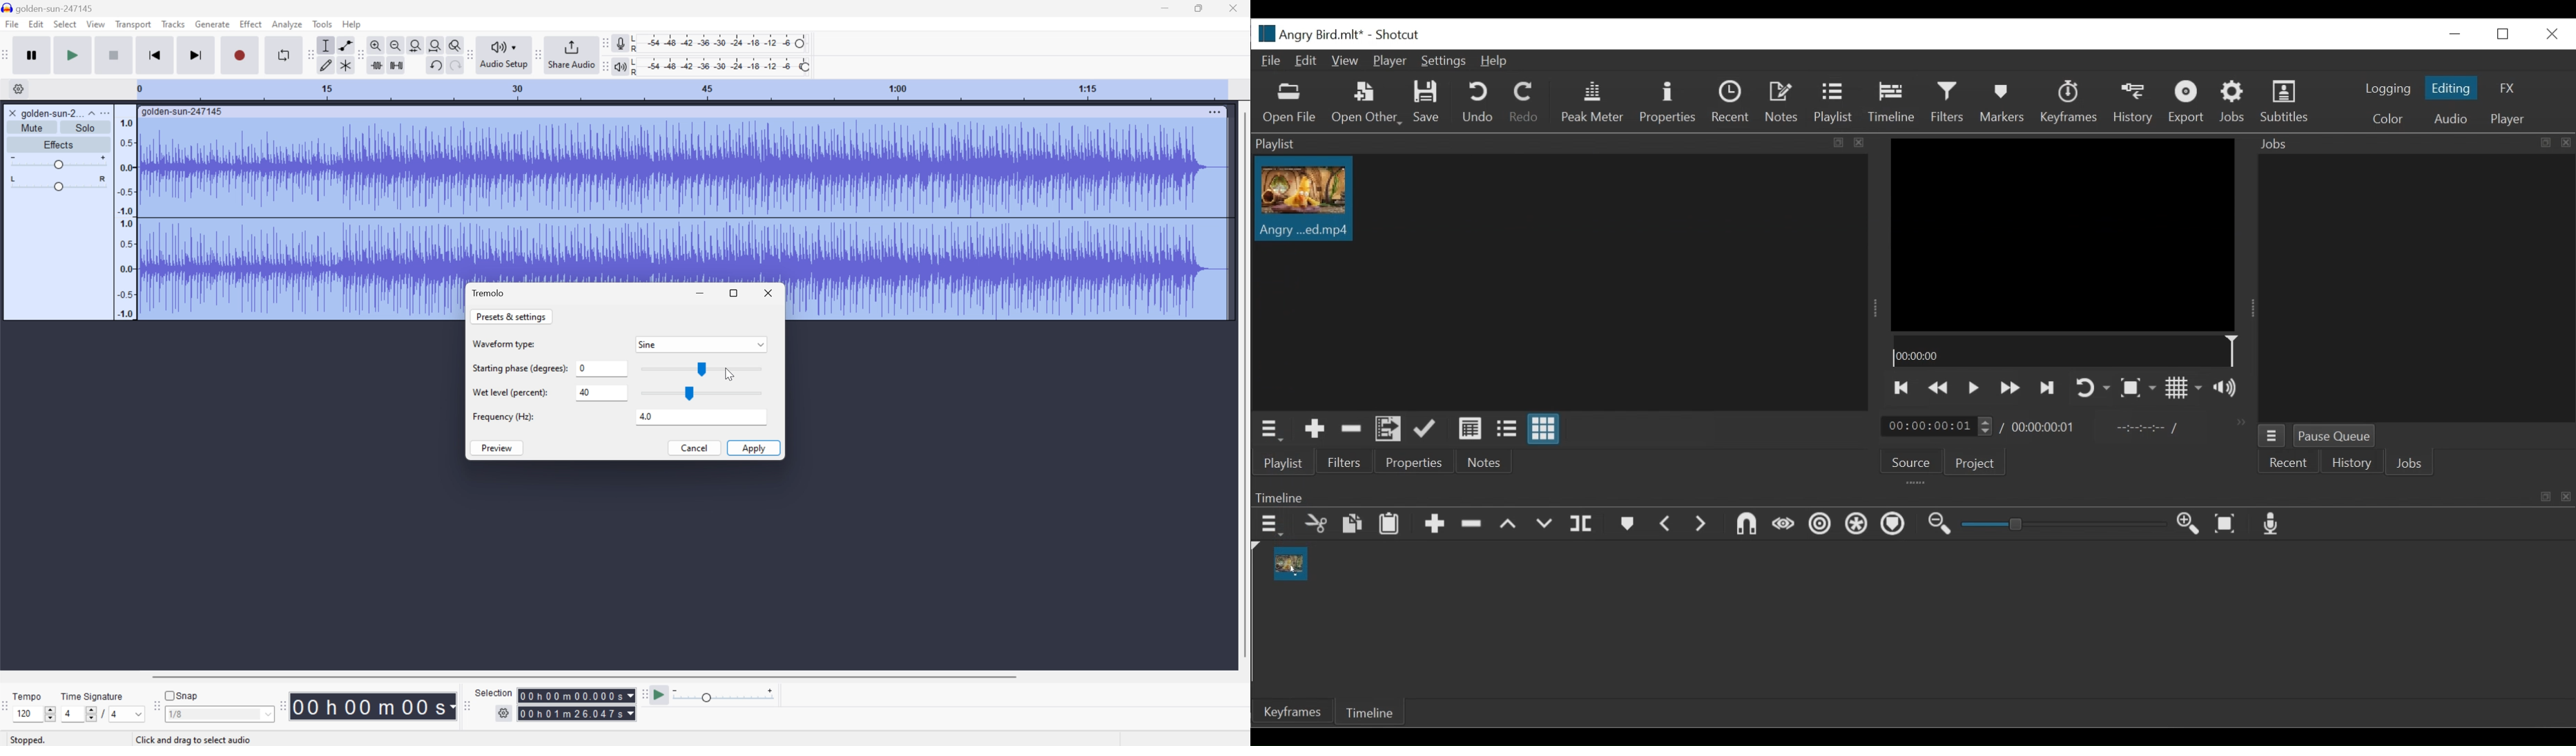  What do you see at coordinates (2063, 236) in the screenshot?
I see `Media viewer` at bounding box center [2063, 236].